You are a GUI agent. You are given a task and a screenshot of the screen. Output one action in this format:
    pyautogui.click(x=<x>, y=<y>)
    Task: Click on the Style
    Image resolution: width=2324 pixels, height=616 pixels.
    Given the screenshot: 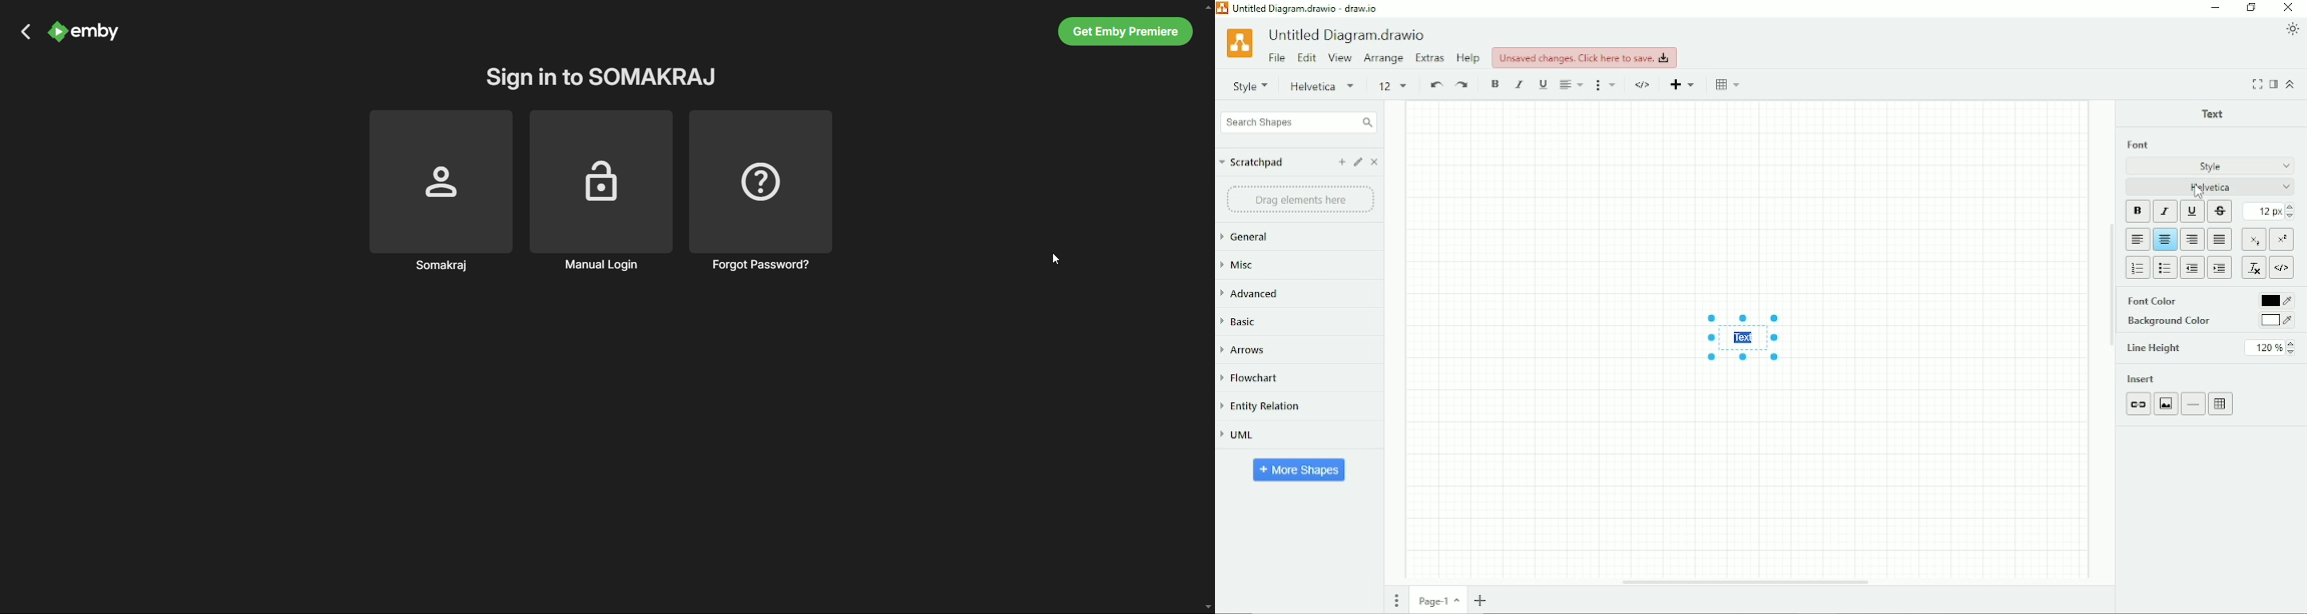 What is the action you would take?
    pyautogui.click(x=2210, y=165)
    